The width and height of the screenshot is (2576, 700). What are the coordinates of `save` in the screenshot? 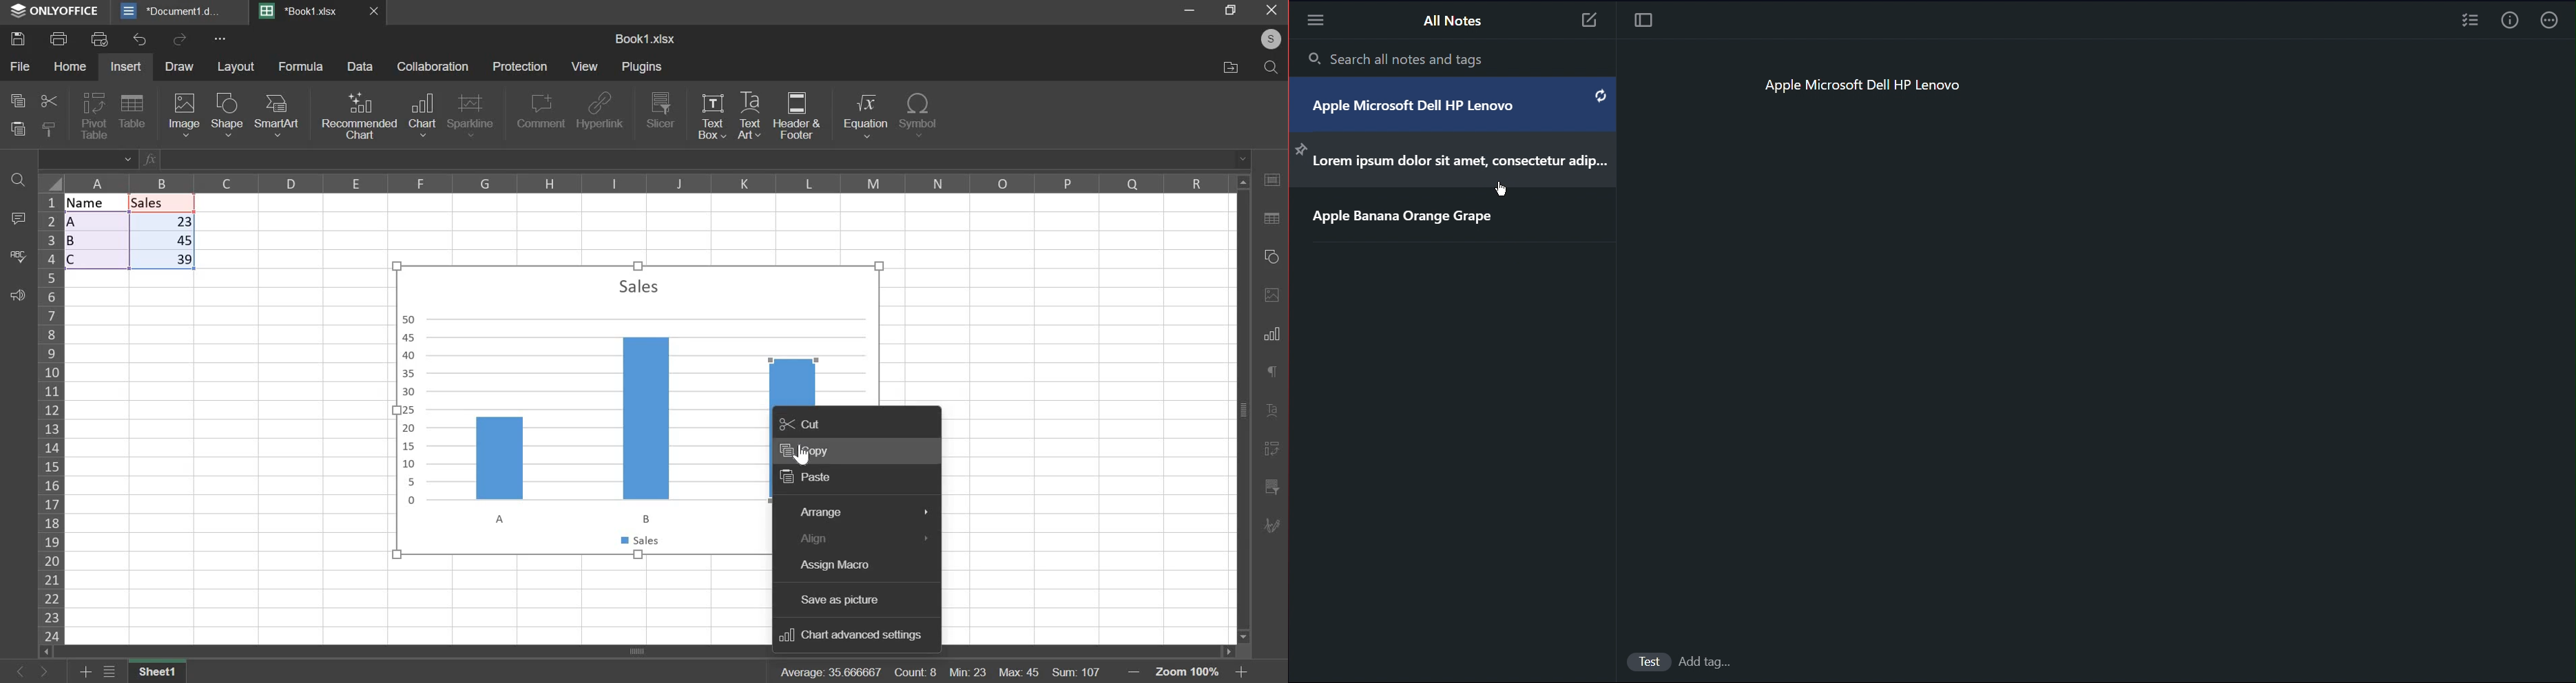 It's located at (18, 38).